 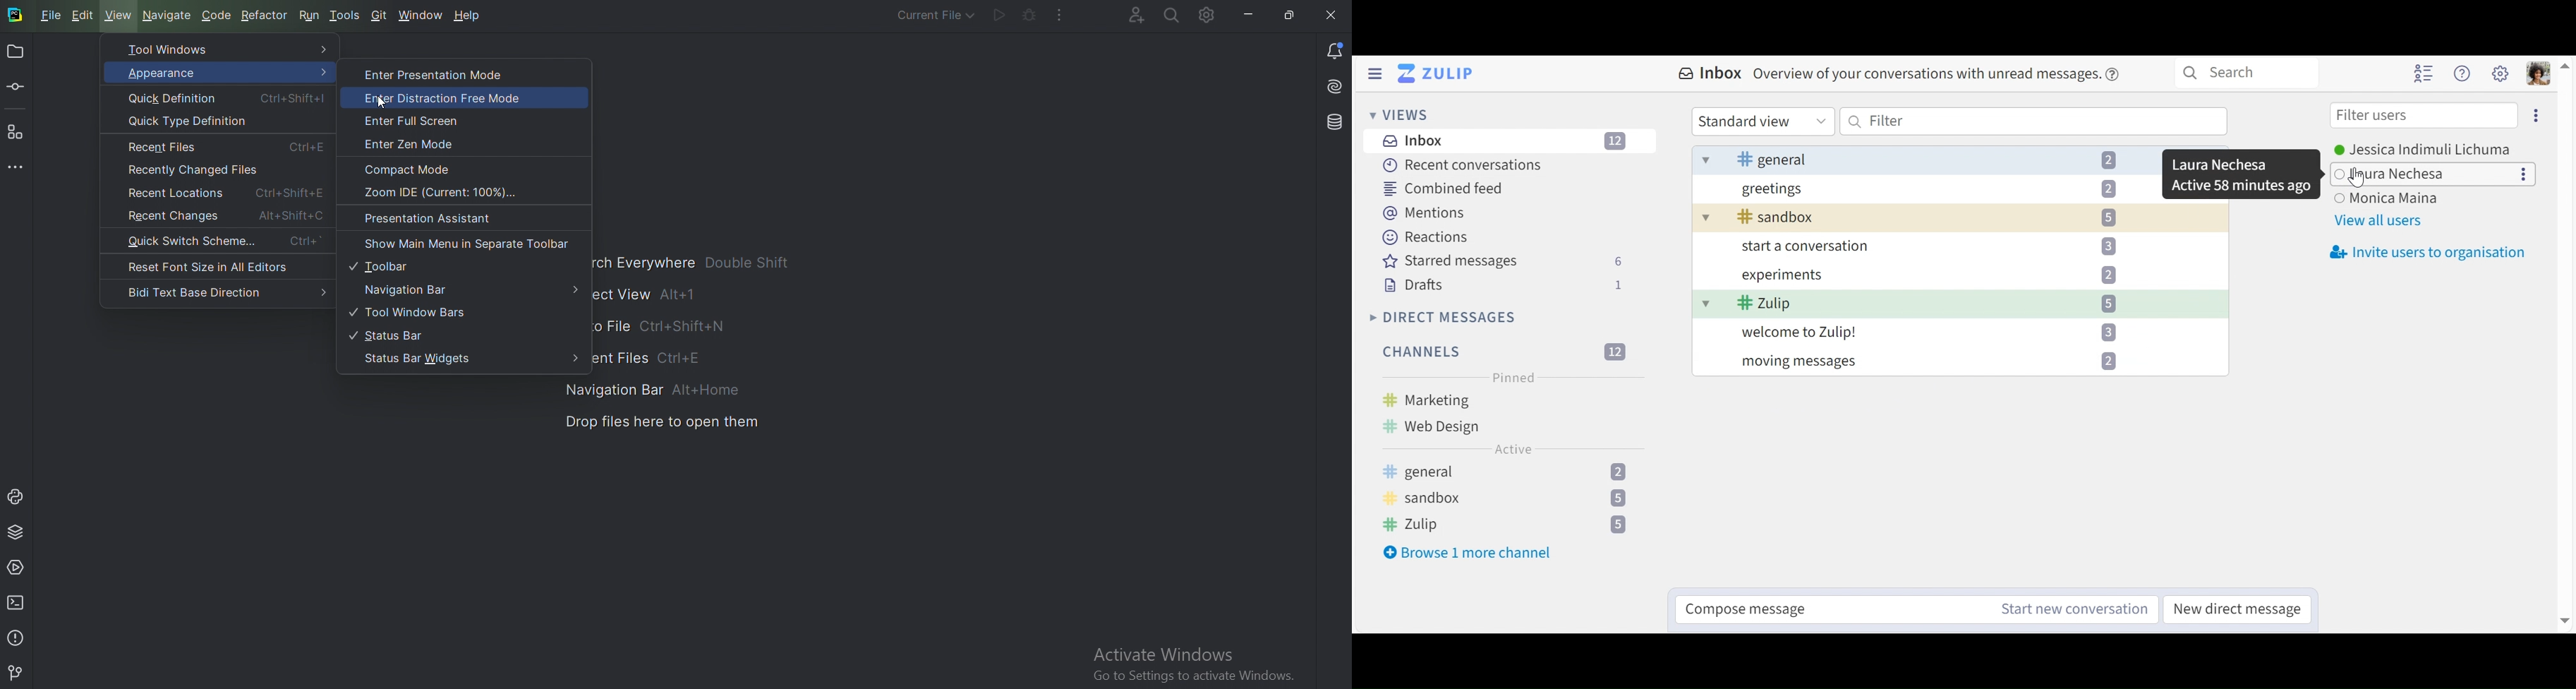 I want to click on Search, so click(x=2246, y=73).